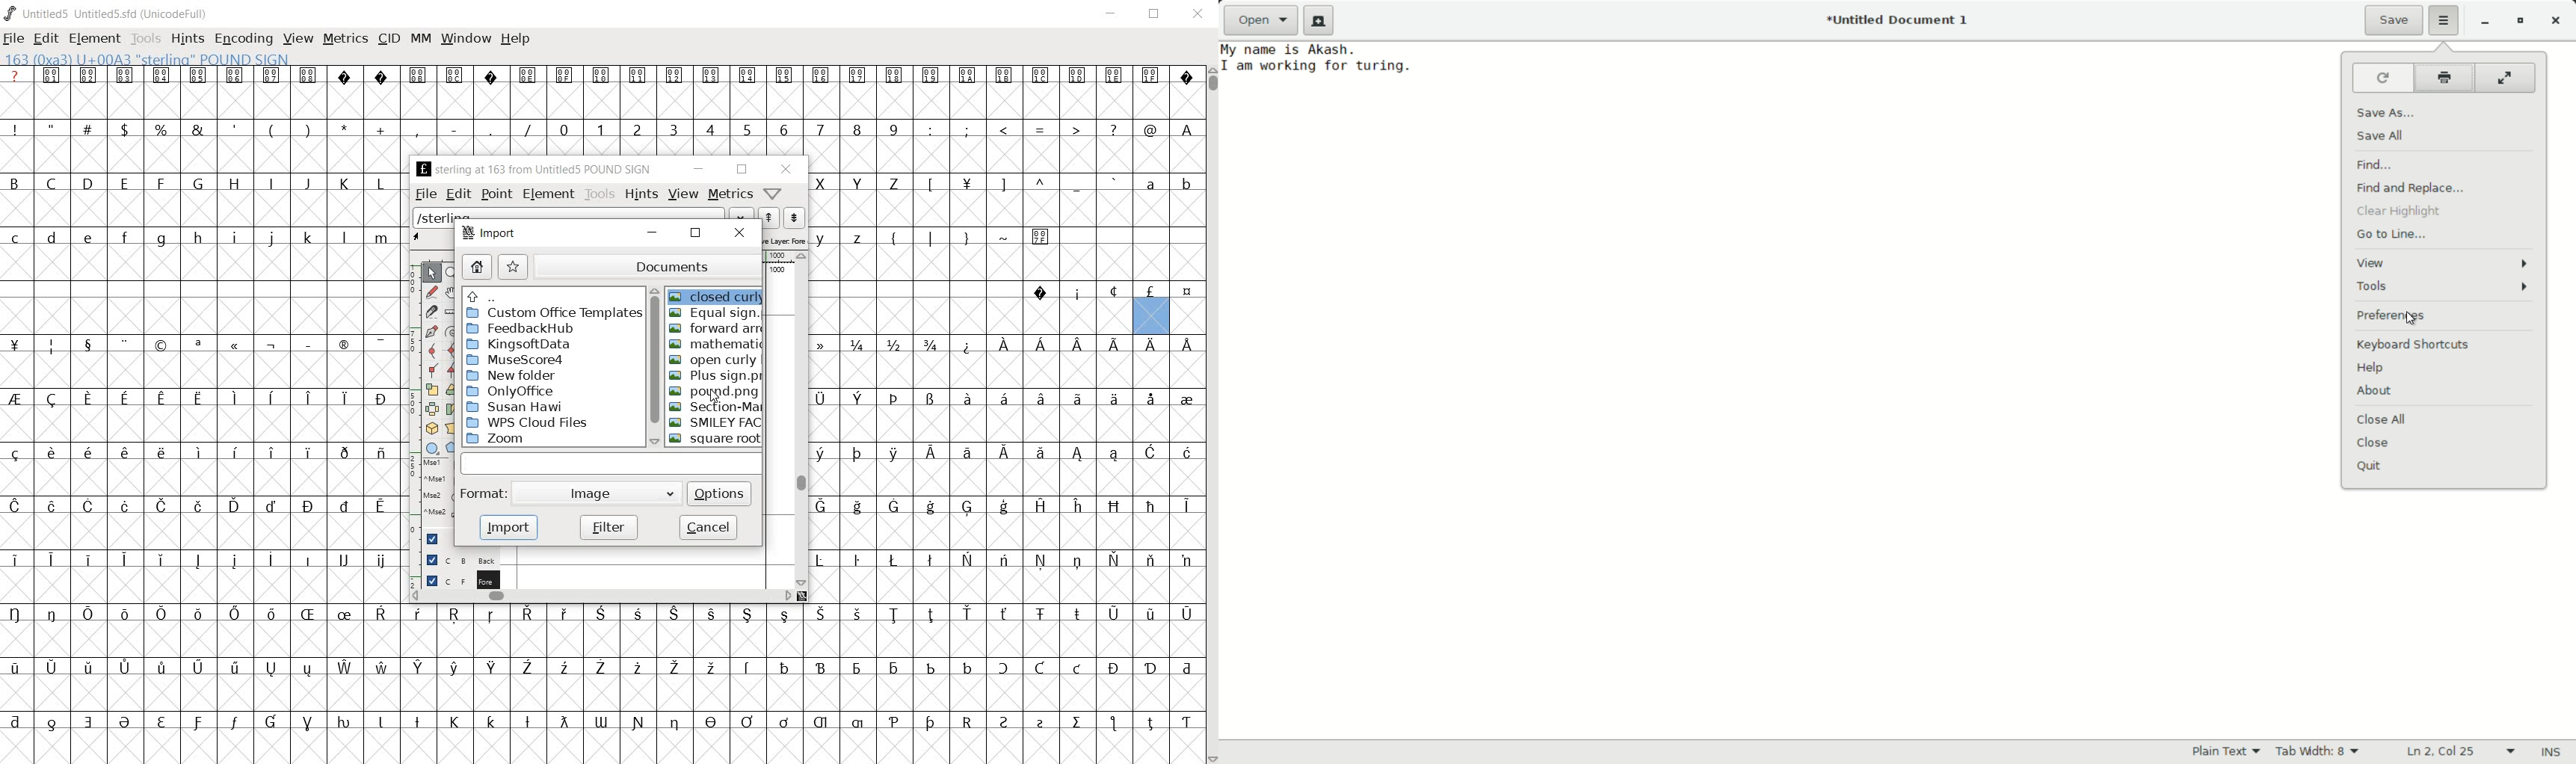 The height and width of the screenshot is (784, 2576). Describe the element at coordinates (964, 399) in the screenshot. I see `Symbol` at that location.